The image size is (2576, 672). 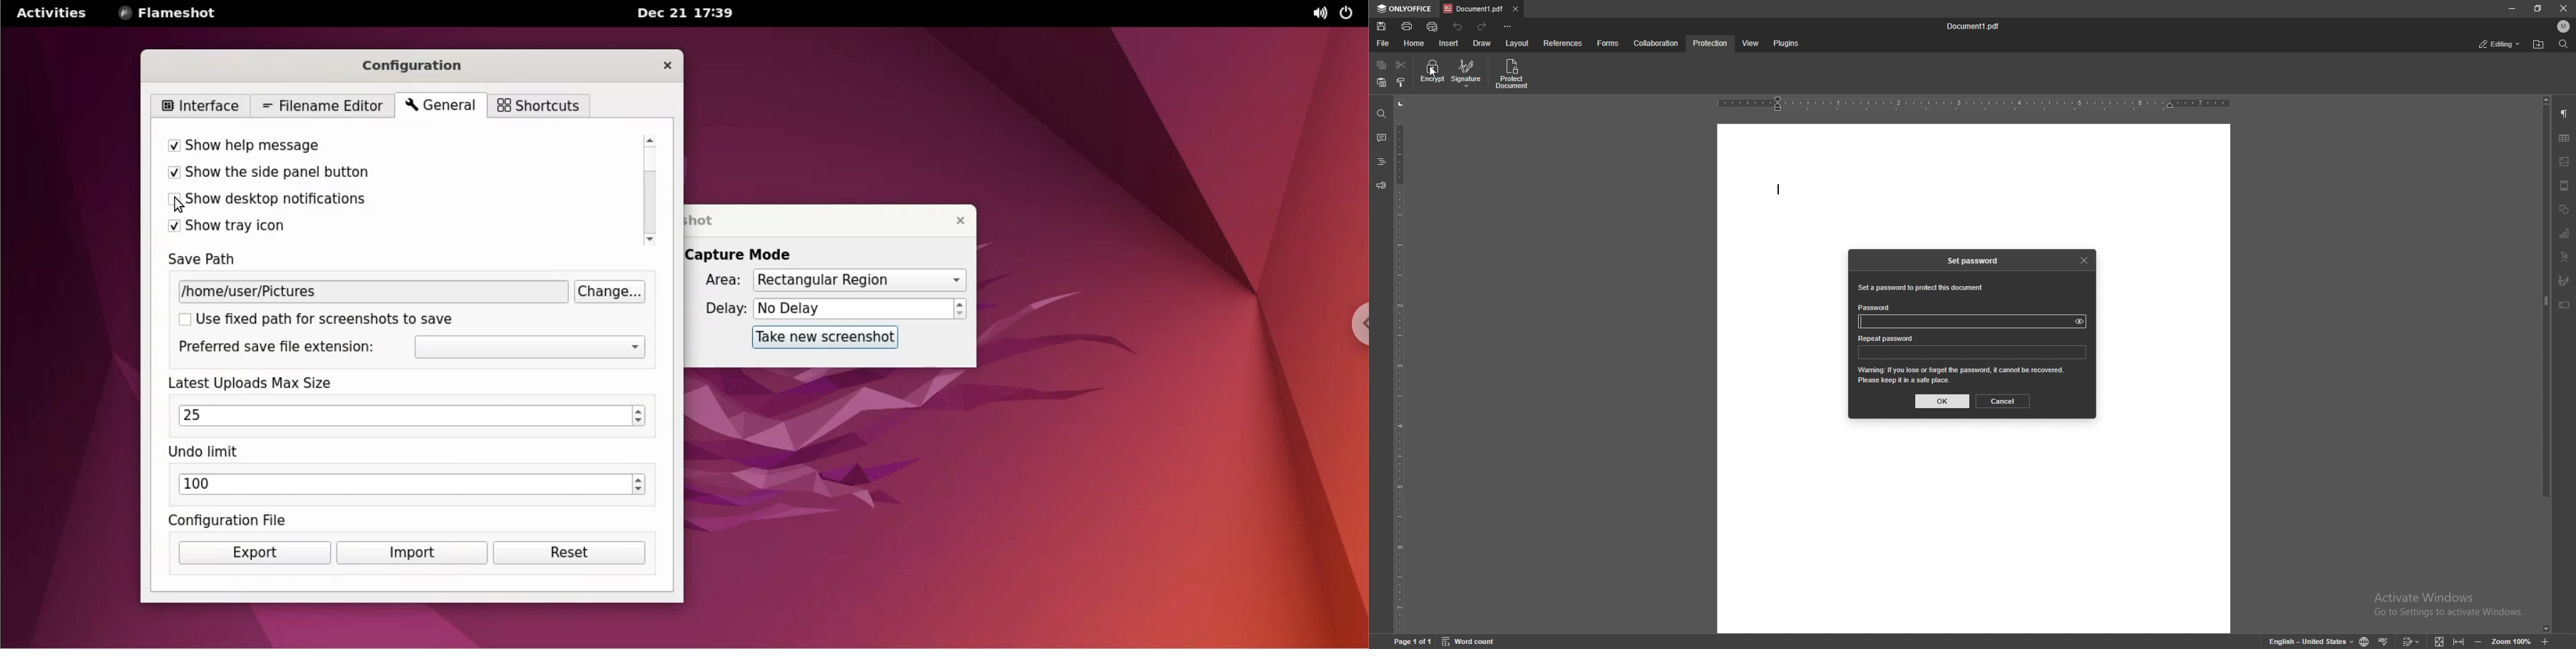 What do you see at coordinates (1973, 260) in the screenshot?
I see `set password` at bounding box center [1973, 260].